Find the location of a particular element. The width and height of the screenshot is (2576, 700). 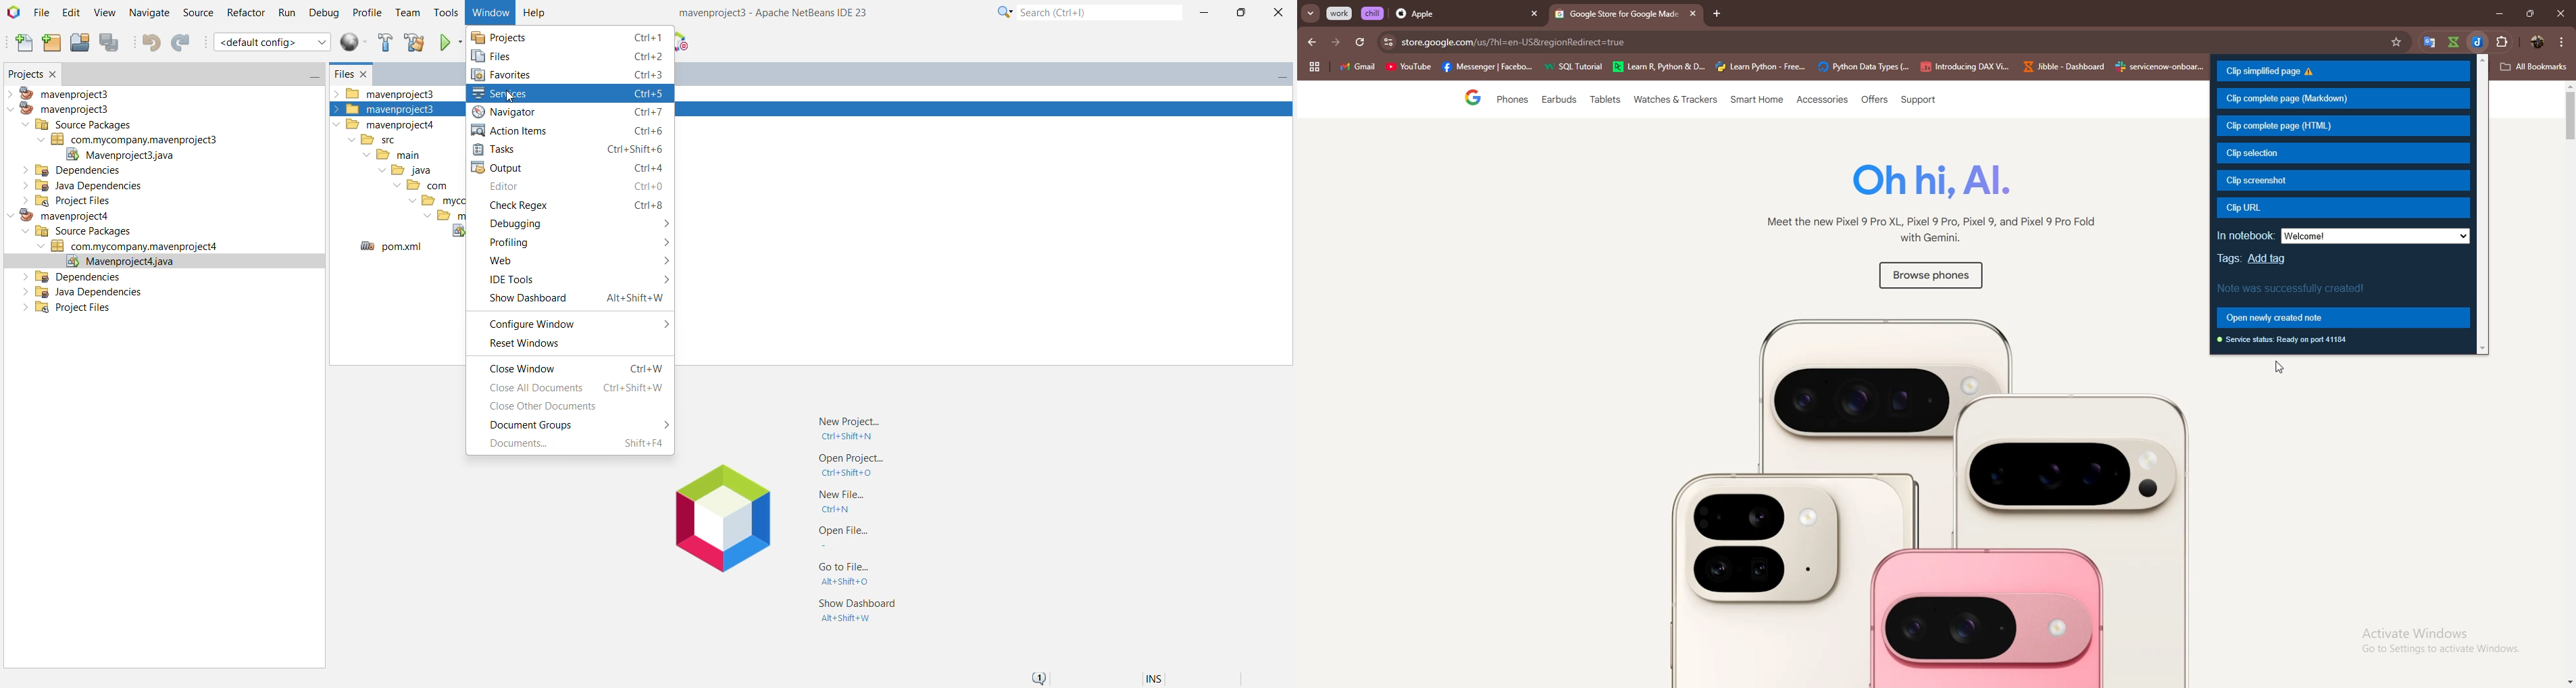

google translate is located at coordinates (2427, 43).